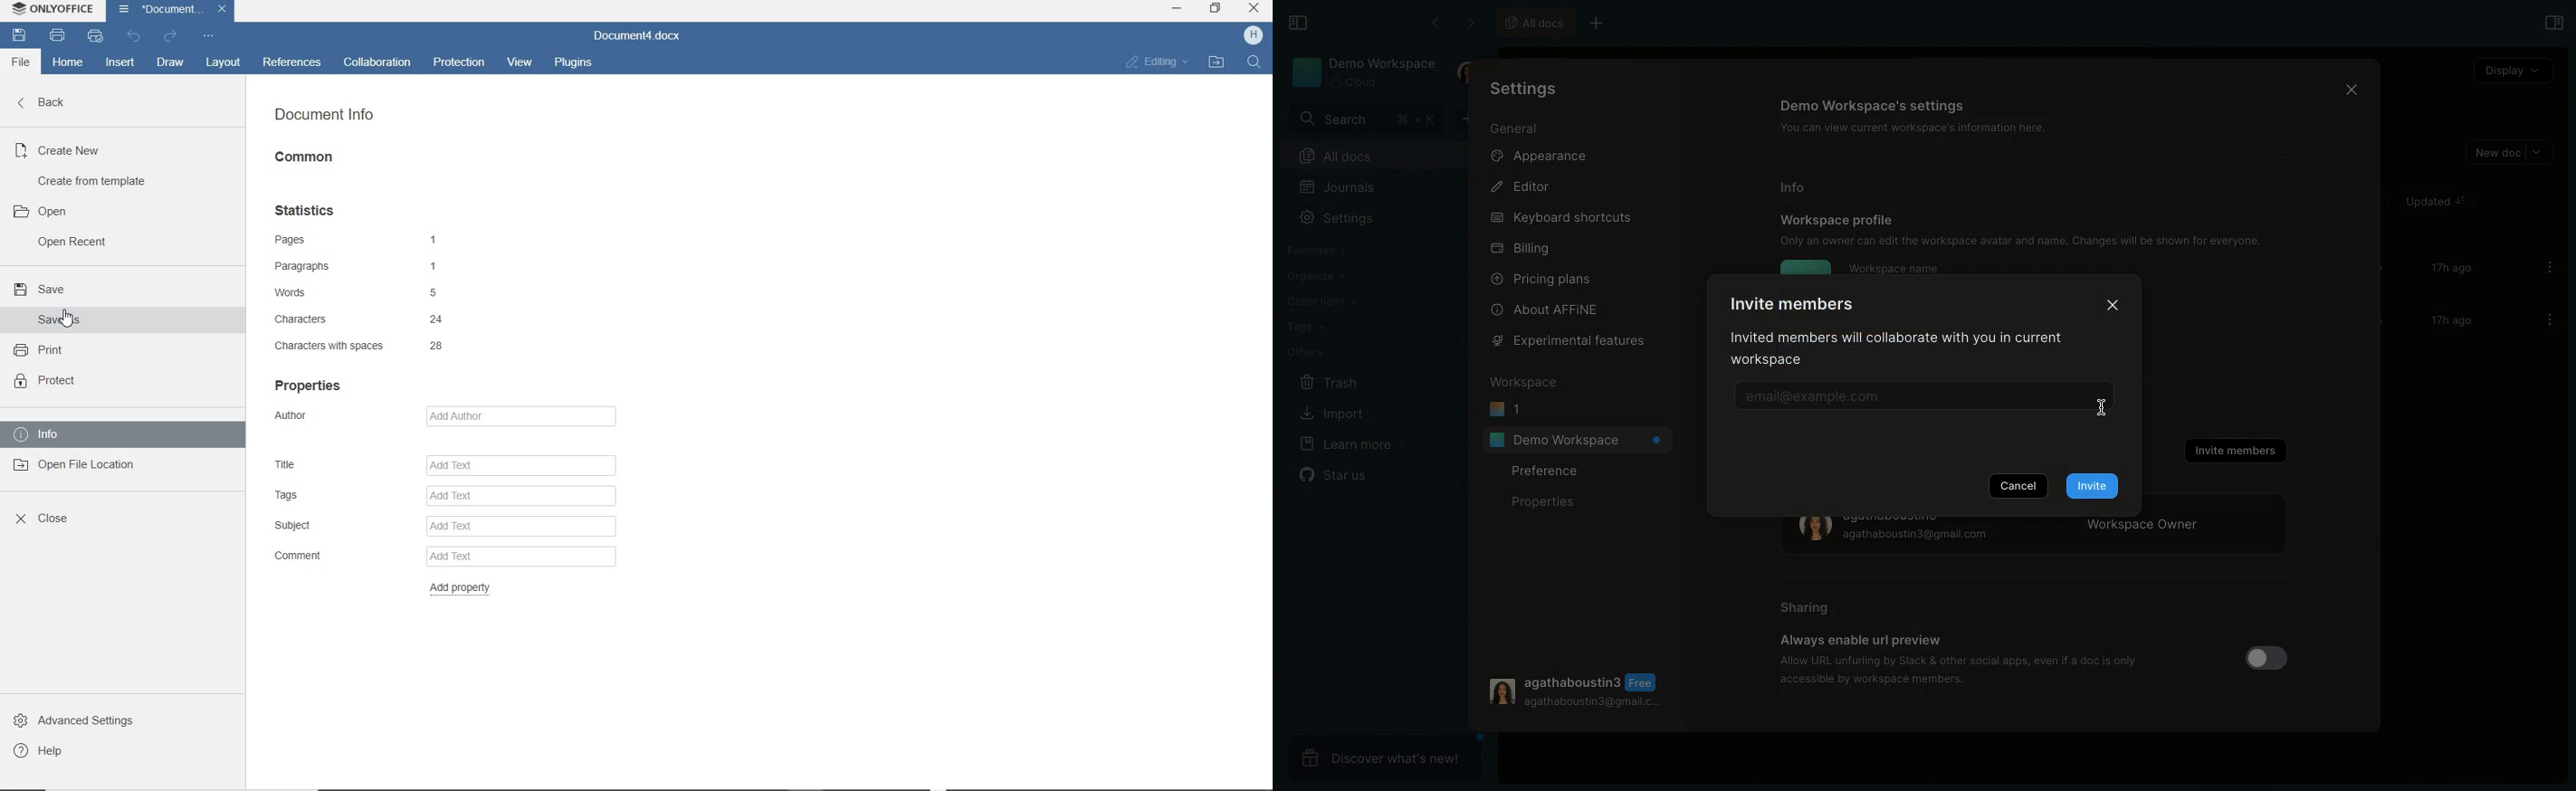  What do you see at coordinates (208, 36) in the screenshot?
I see `customize quick access toolbar` at bounding box center [208, 36].